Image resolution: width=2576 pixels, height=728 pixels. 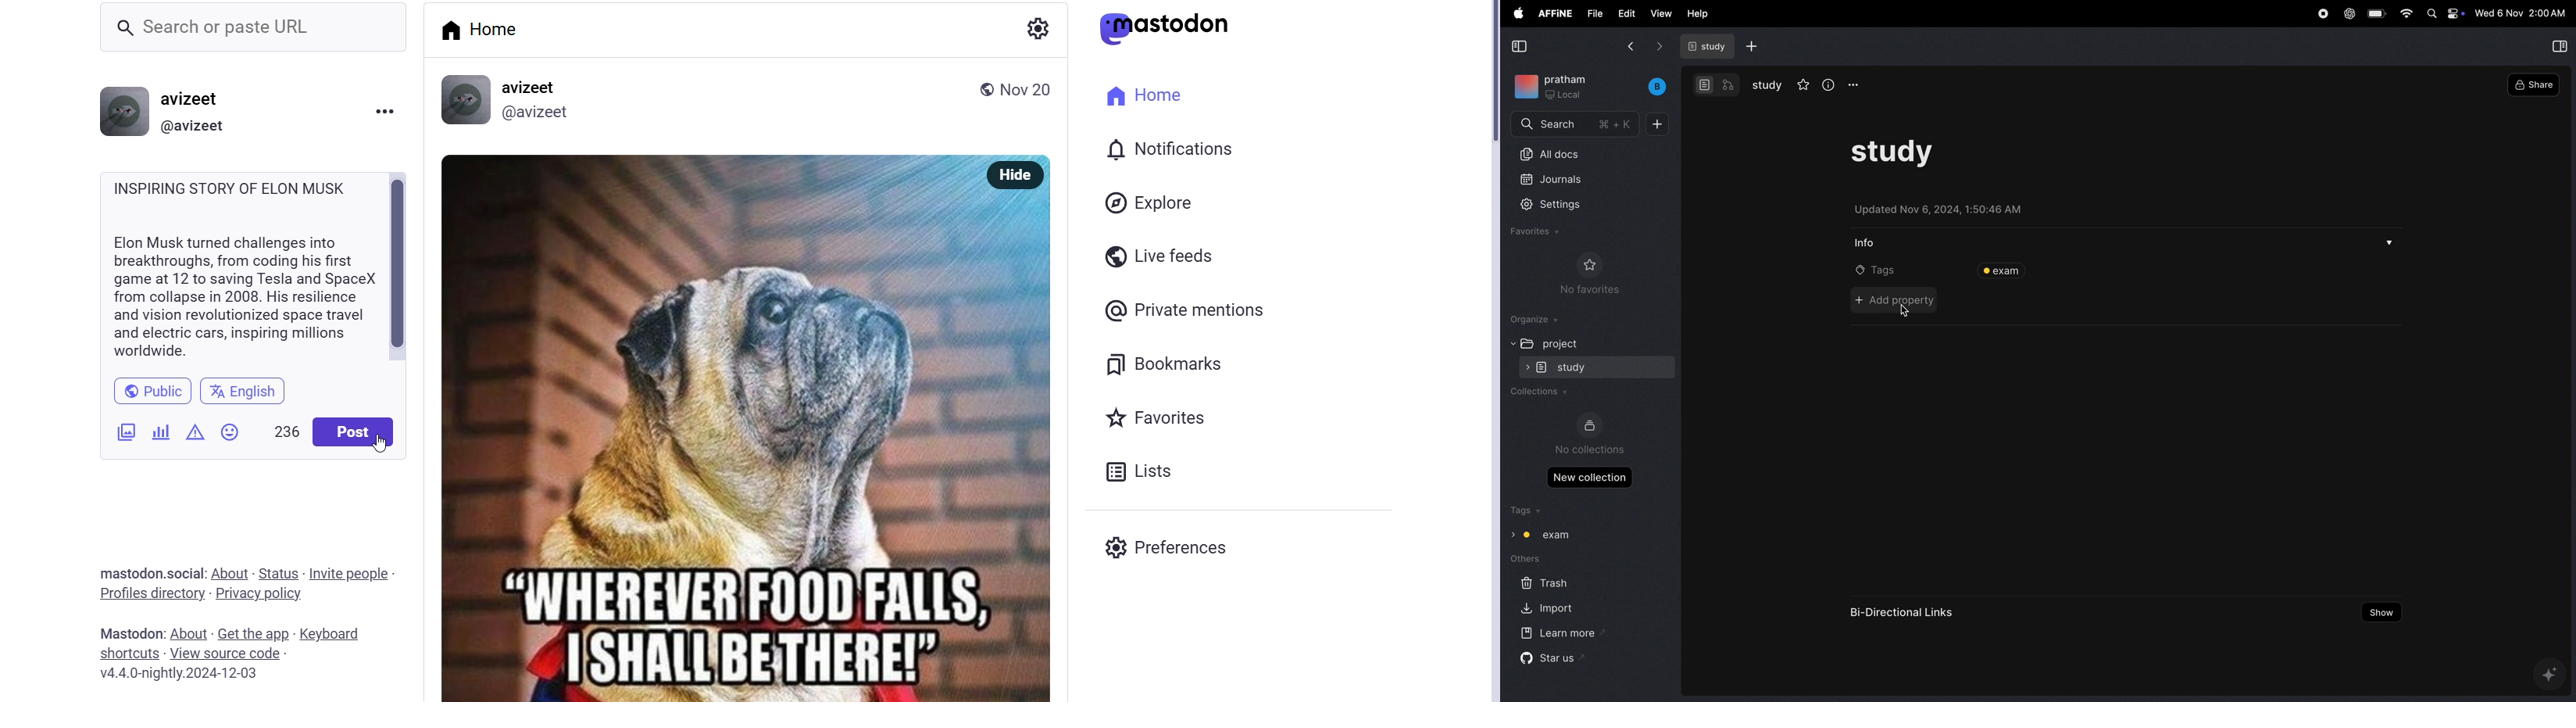 I want to click on learn more, so click(x=1565, y=634).